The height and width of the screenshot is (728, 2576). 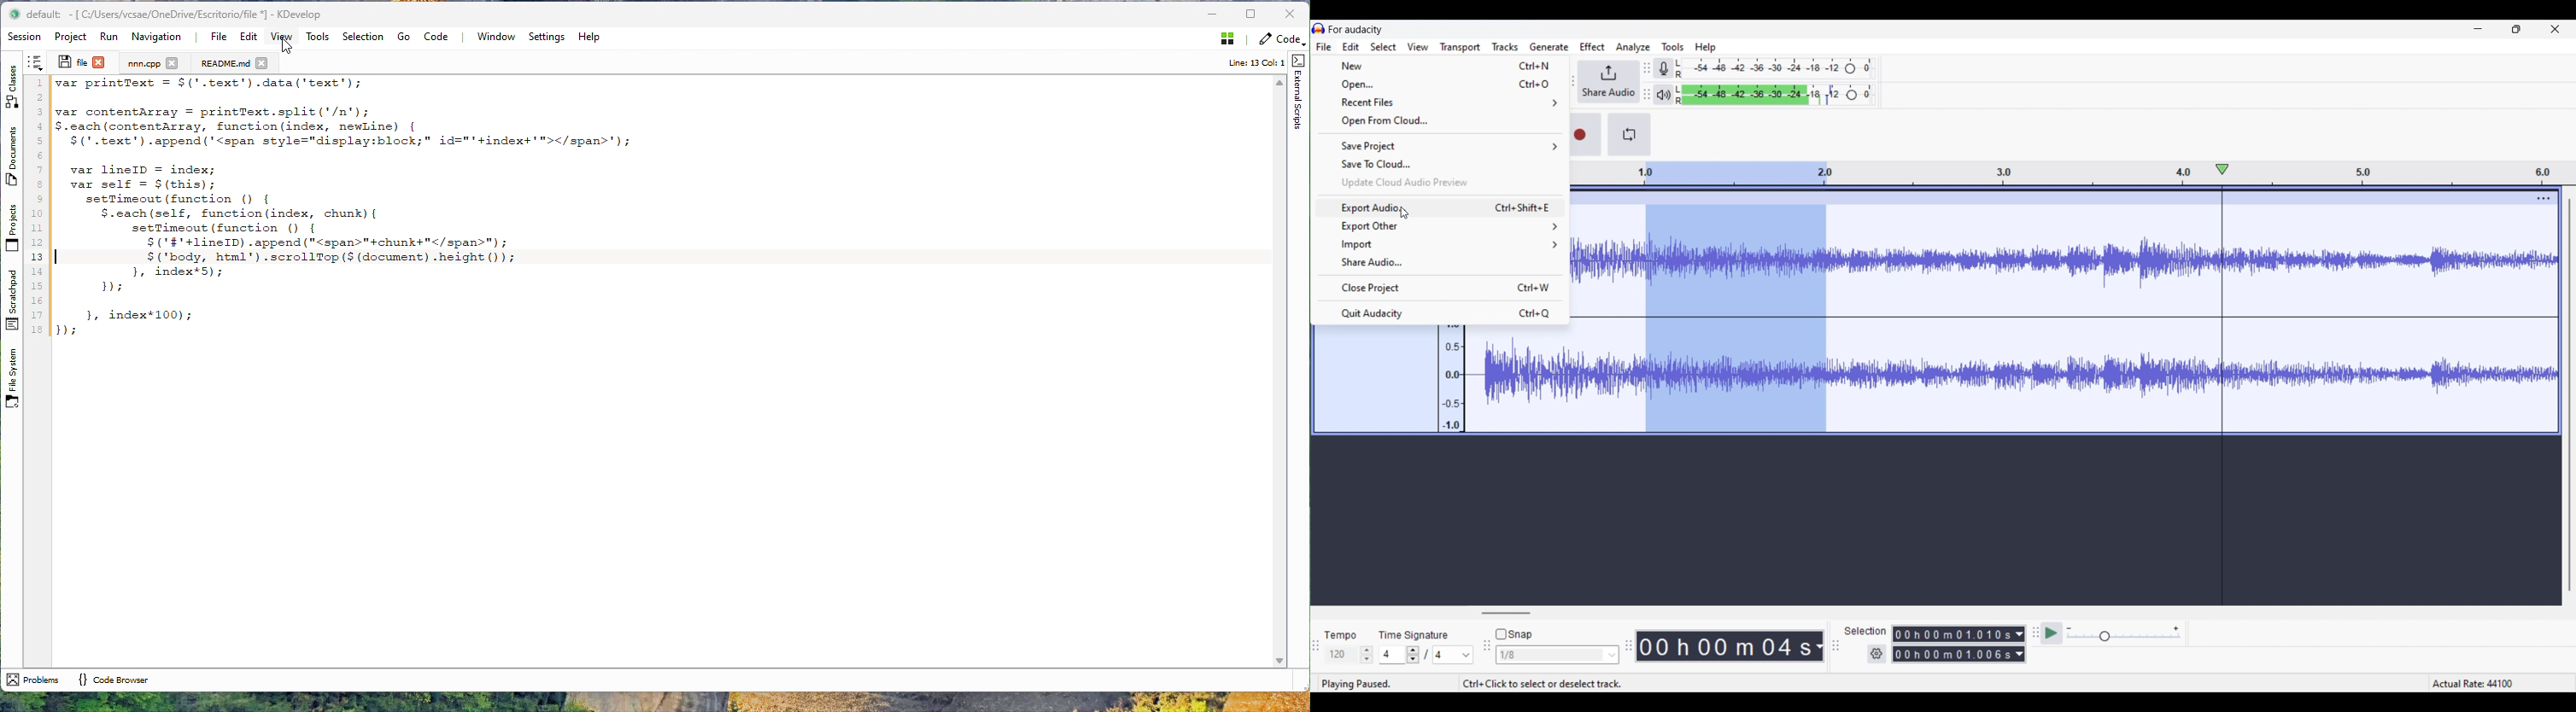 I want to click on Scale to measure intenssity of sound, so click(x=1451, y=379).